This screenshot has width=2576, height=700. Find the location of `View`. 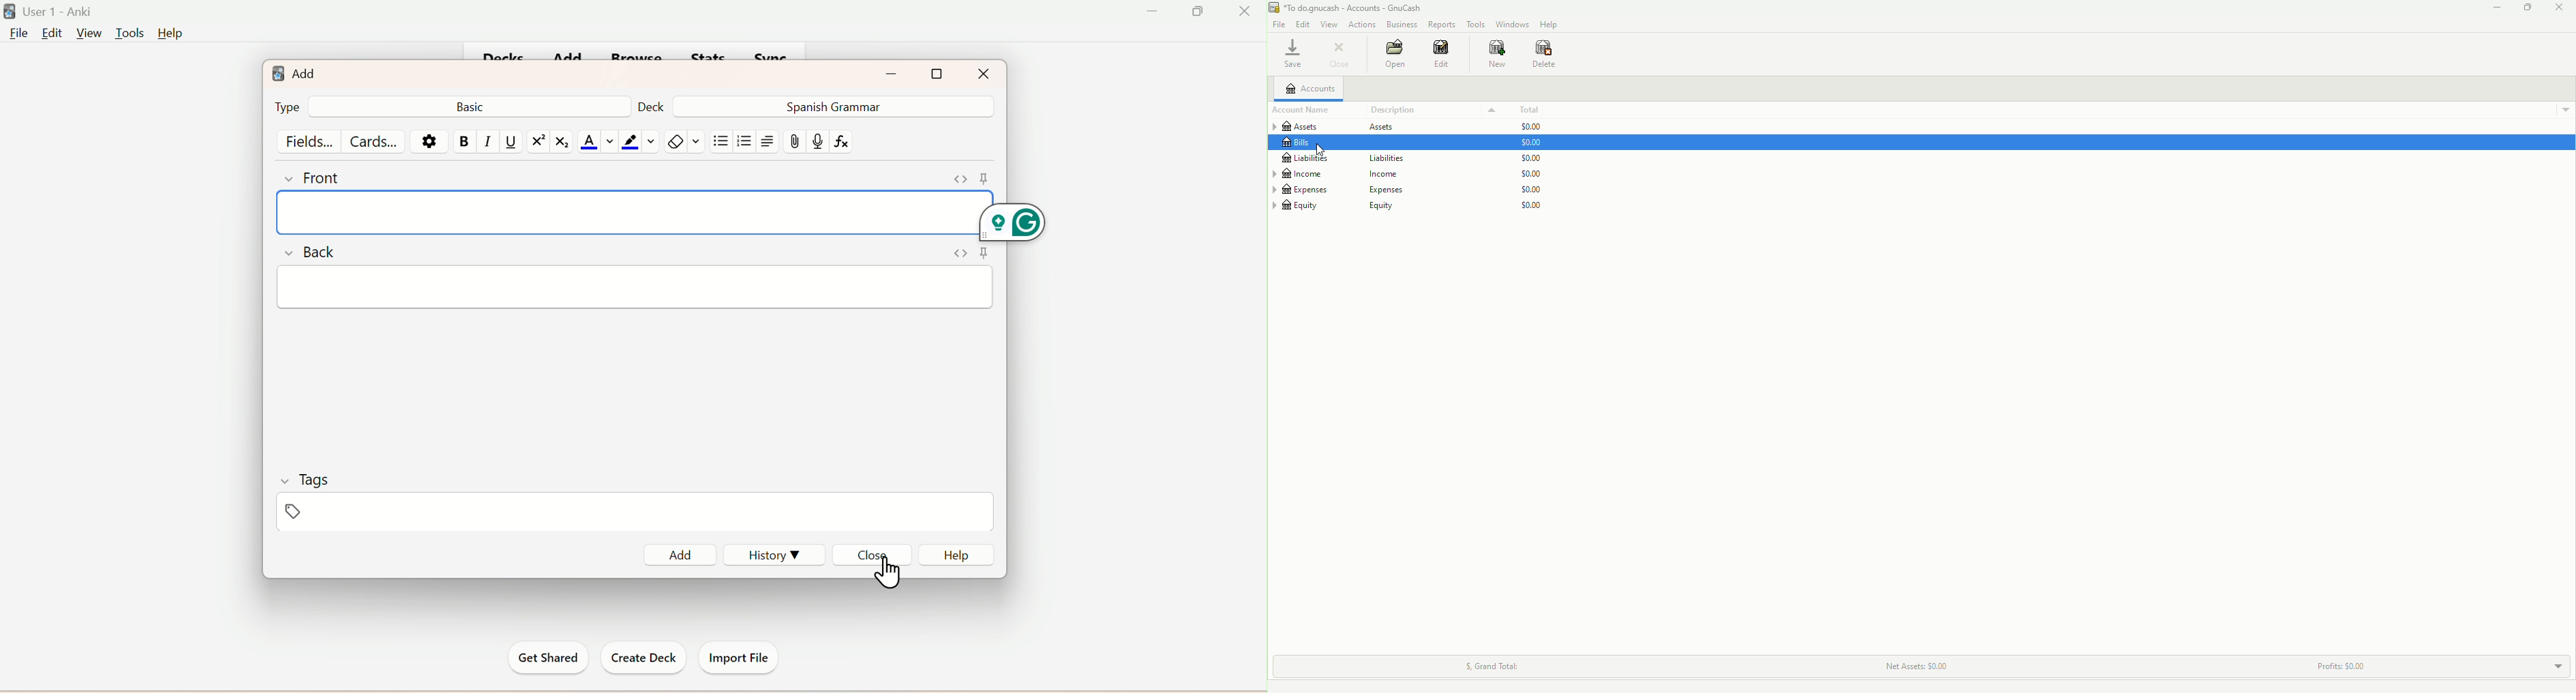

View is located at coordinates (1331, 25).